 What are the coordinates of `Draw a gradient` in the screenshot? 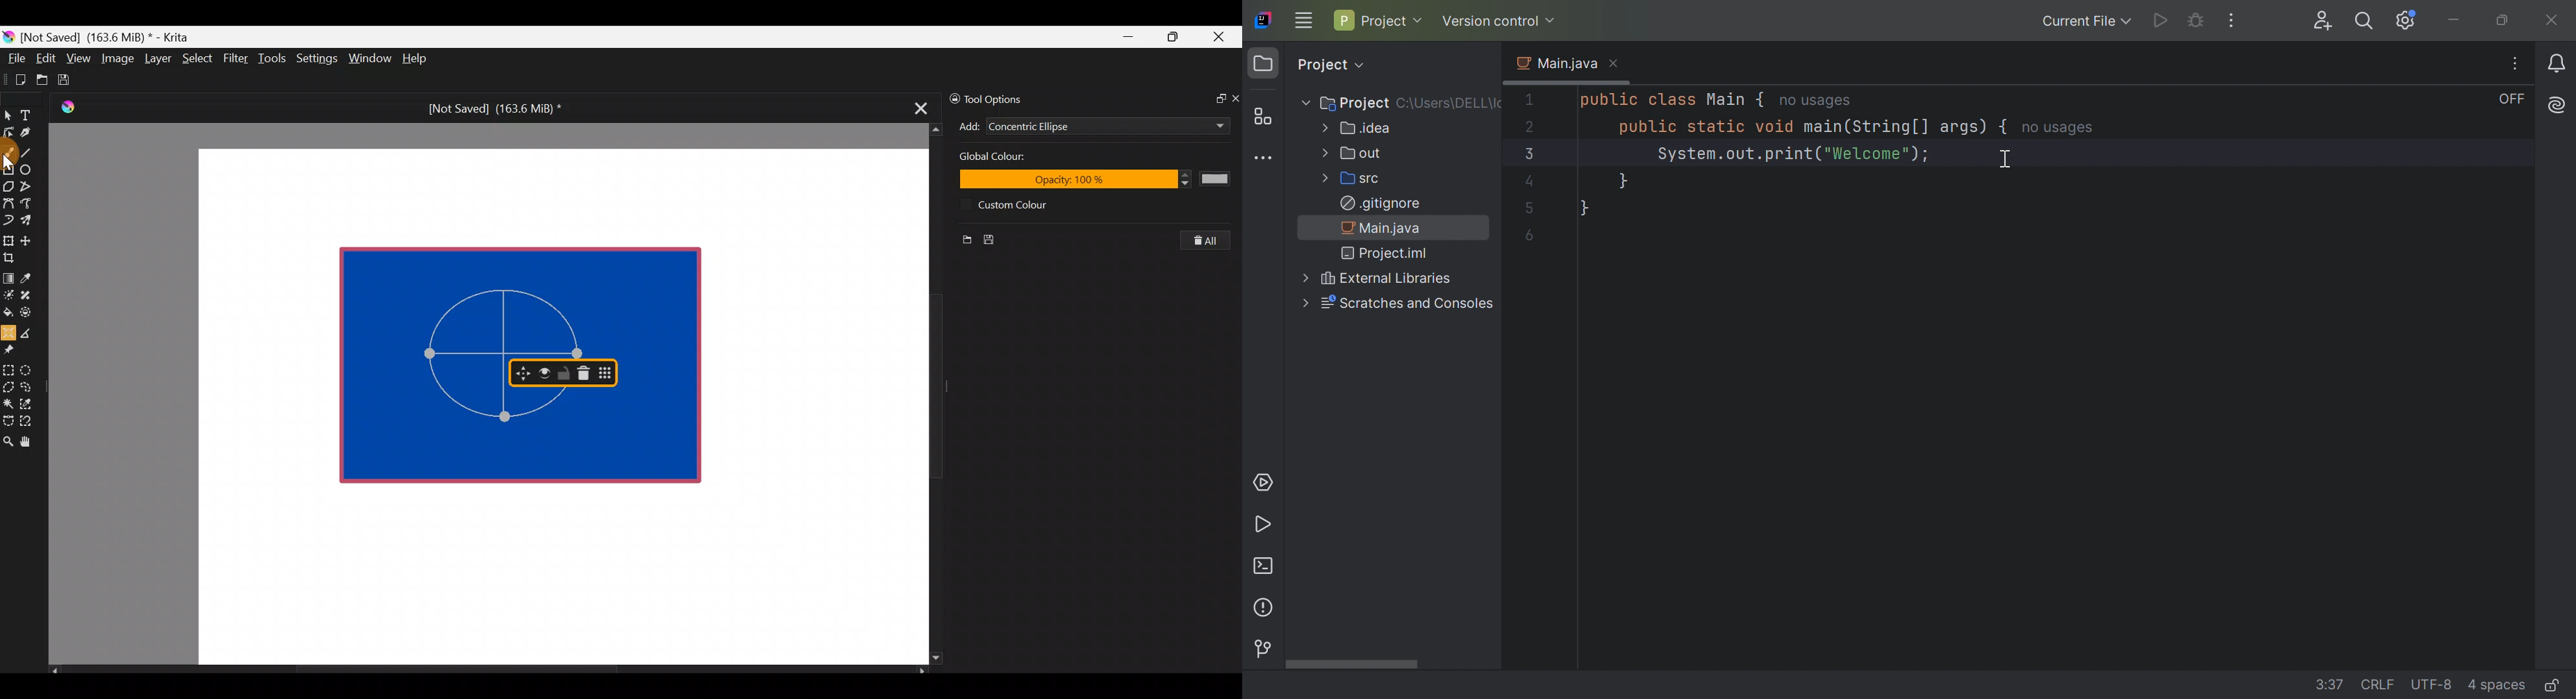 It's located at (8, 274).